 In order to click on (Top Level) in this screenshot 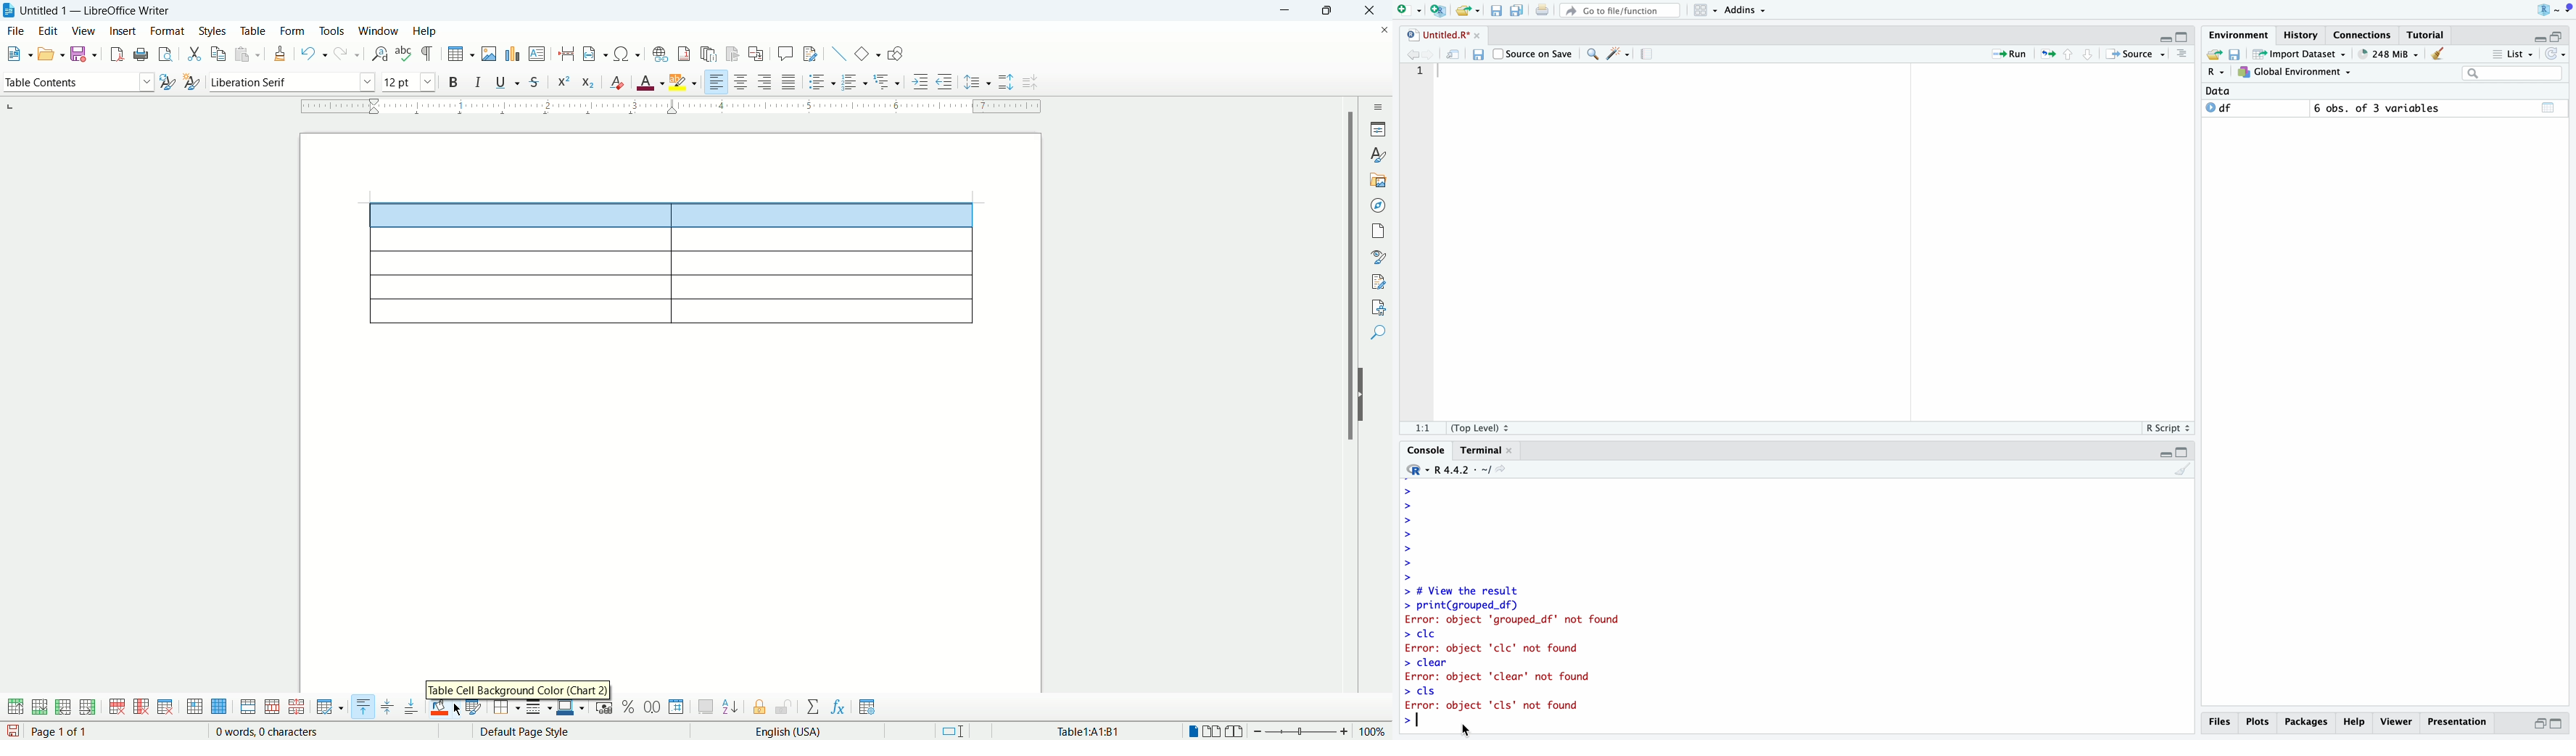, I will do `click(1482, 428)`.